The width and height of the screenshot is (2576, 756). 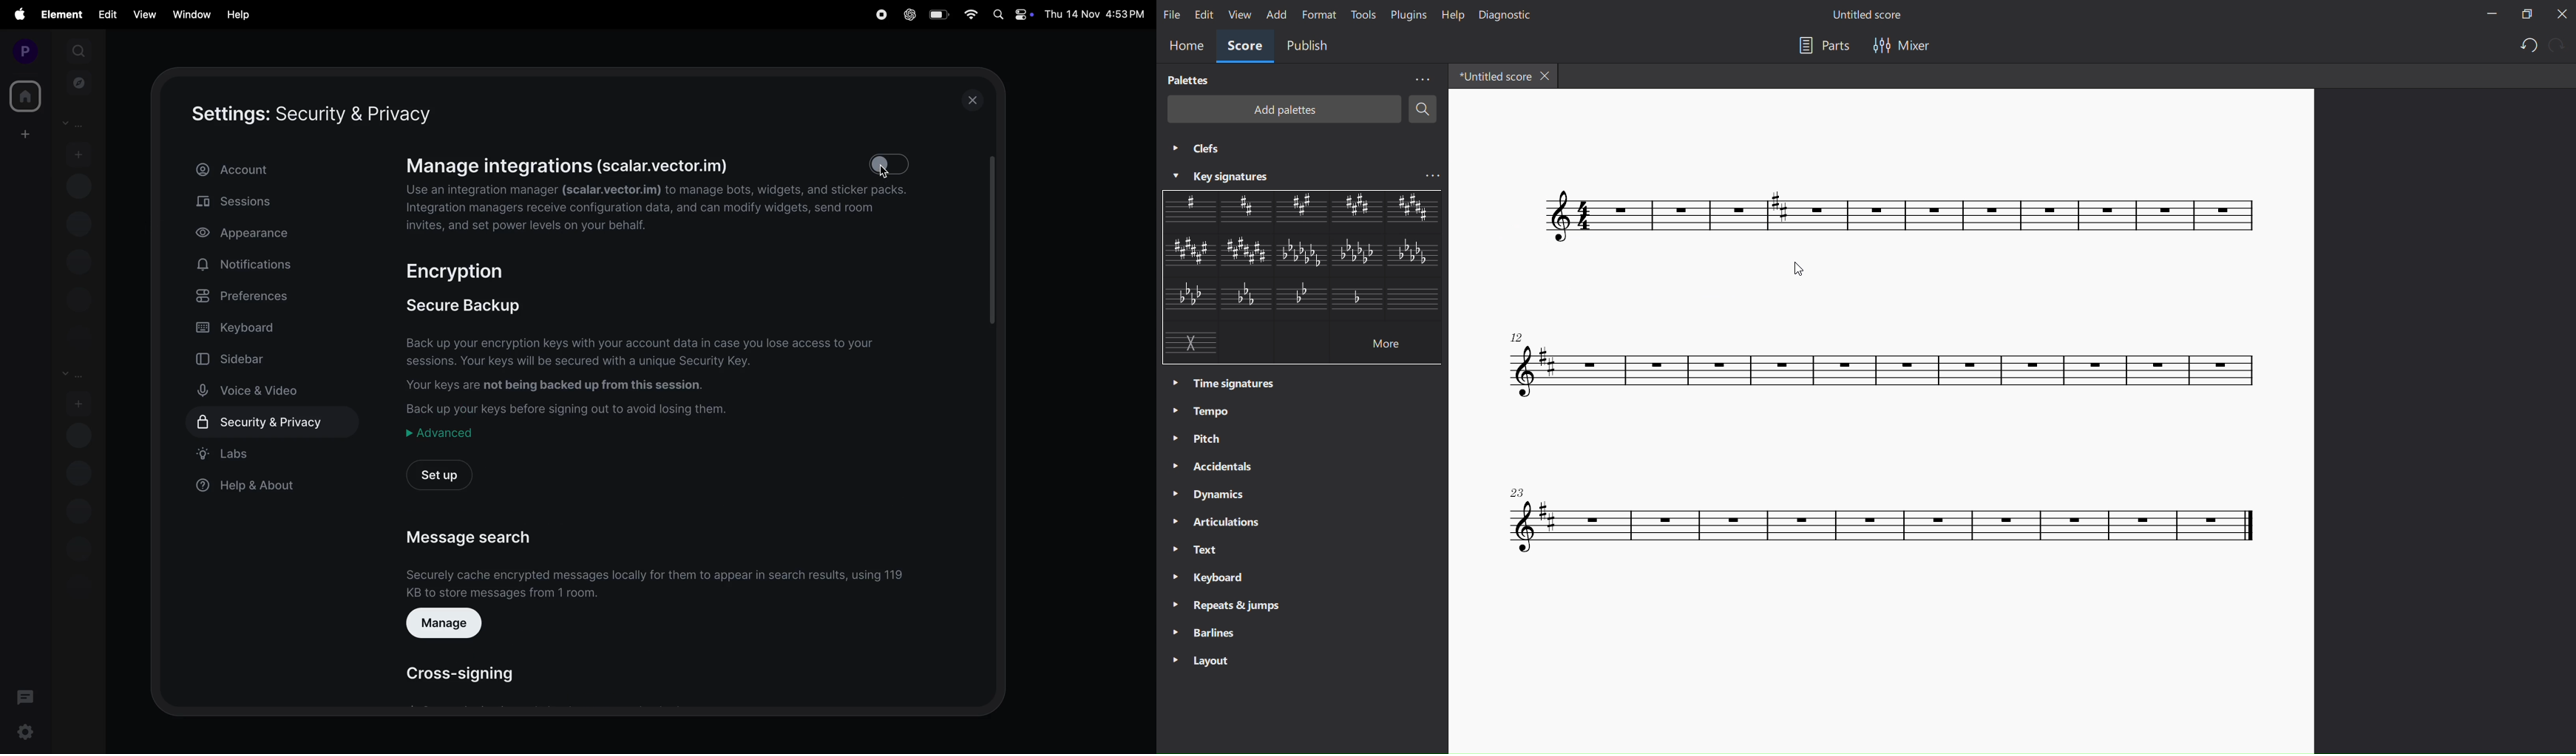 What do you see at coordinates (243, 13) in the screenshot?
I see `help` at bounding box center [243, 13].